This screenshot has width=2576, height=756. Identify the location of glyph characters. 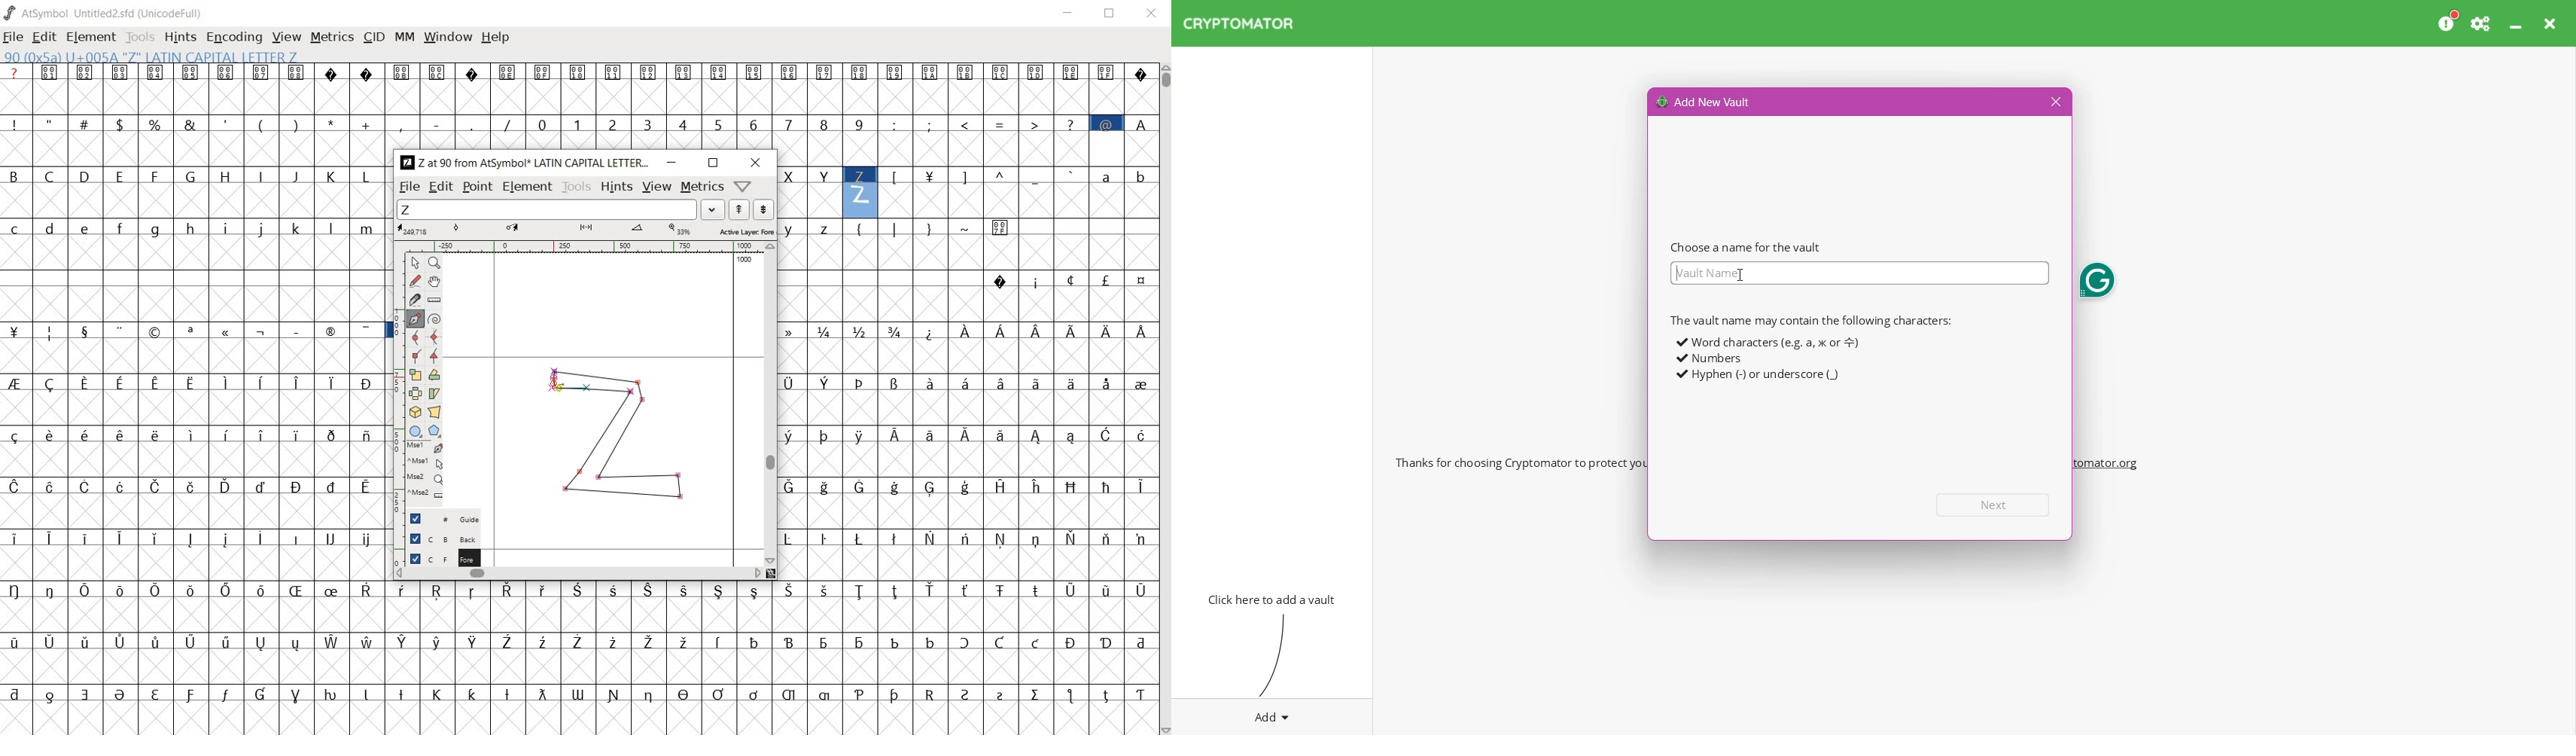
(772, 658).